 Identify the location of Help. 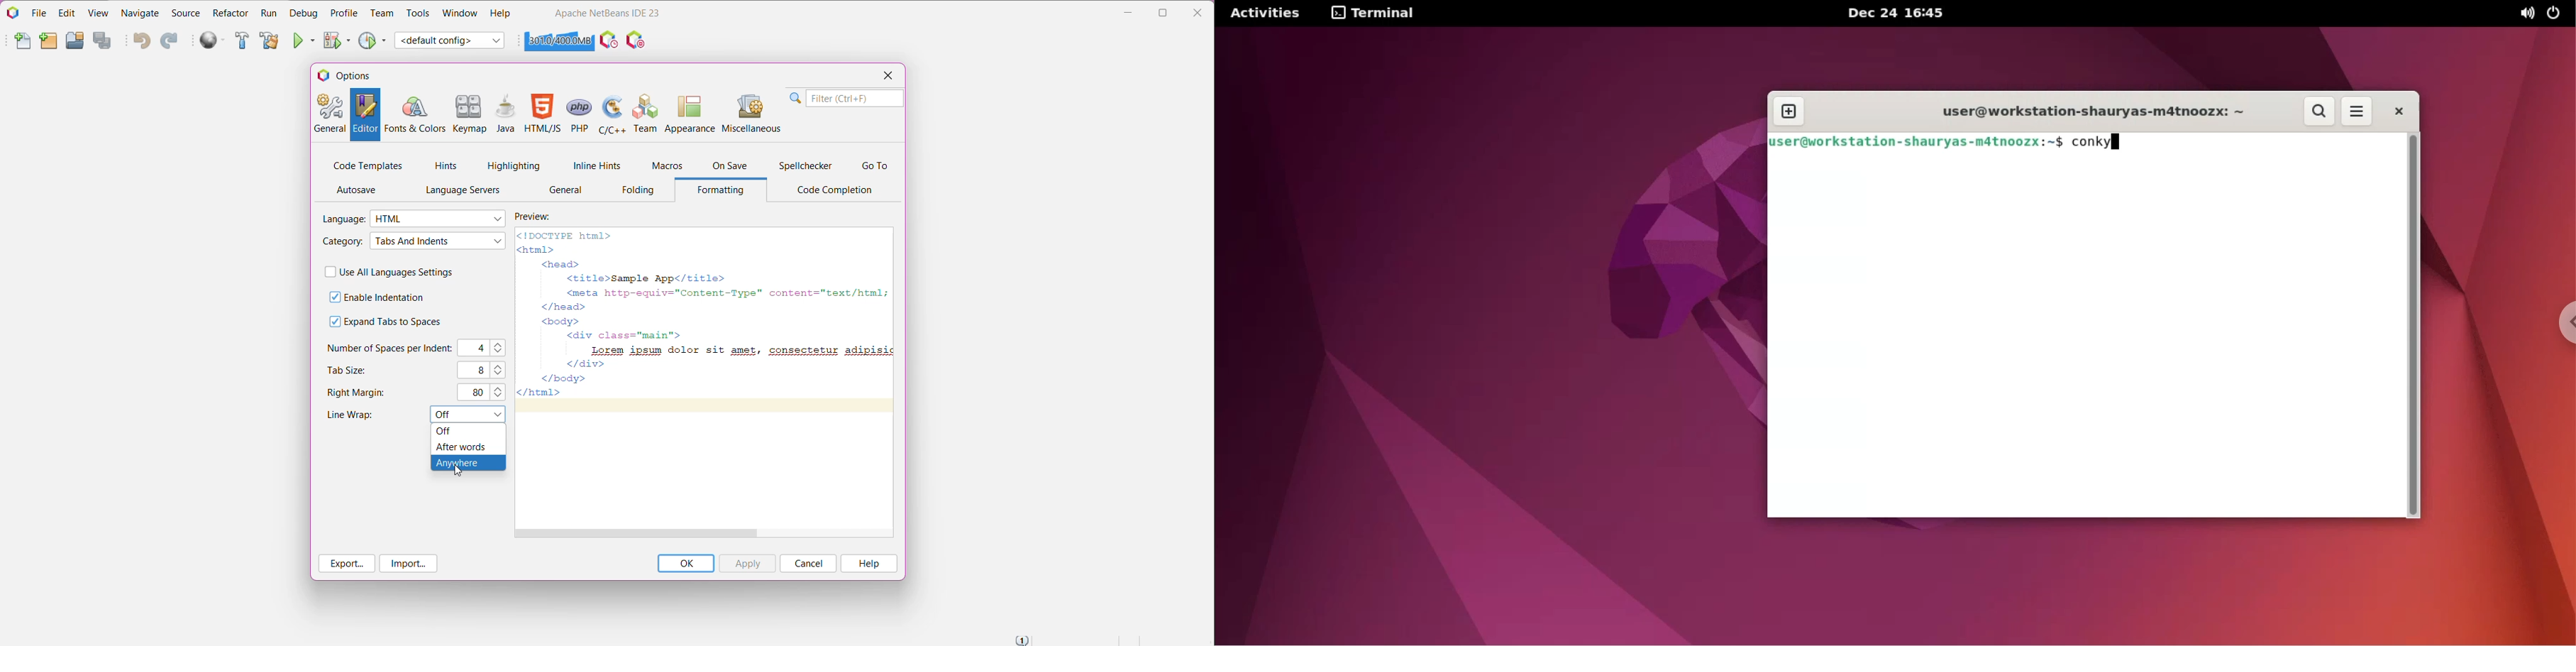
(501, 15).